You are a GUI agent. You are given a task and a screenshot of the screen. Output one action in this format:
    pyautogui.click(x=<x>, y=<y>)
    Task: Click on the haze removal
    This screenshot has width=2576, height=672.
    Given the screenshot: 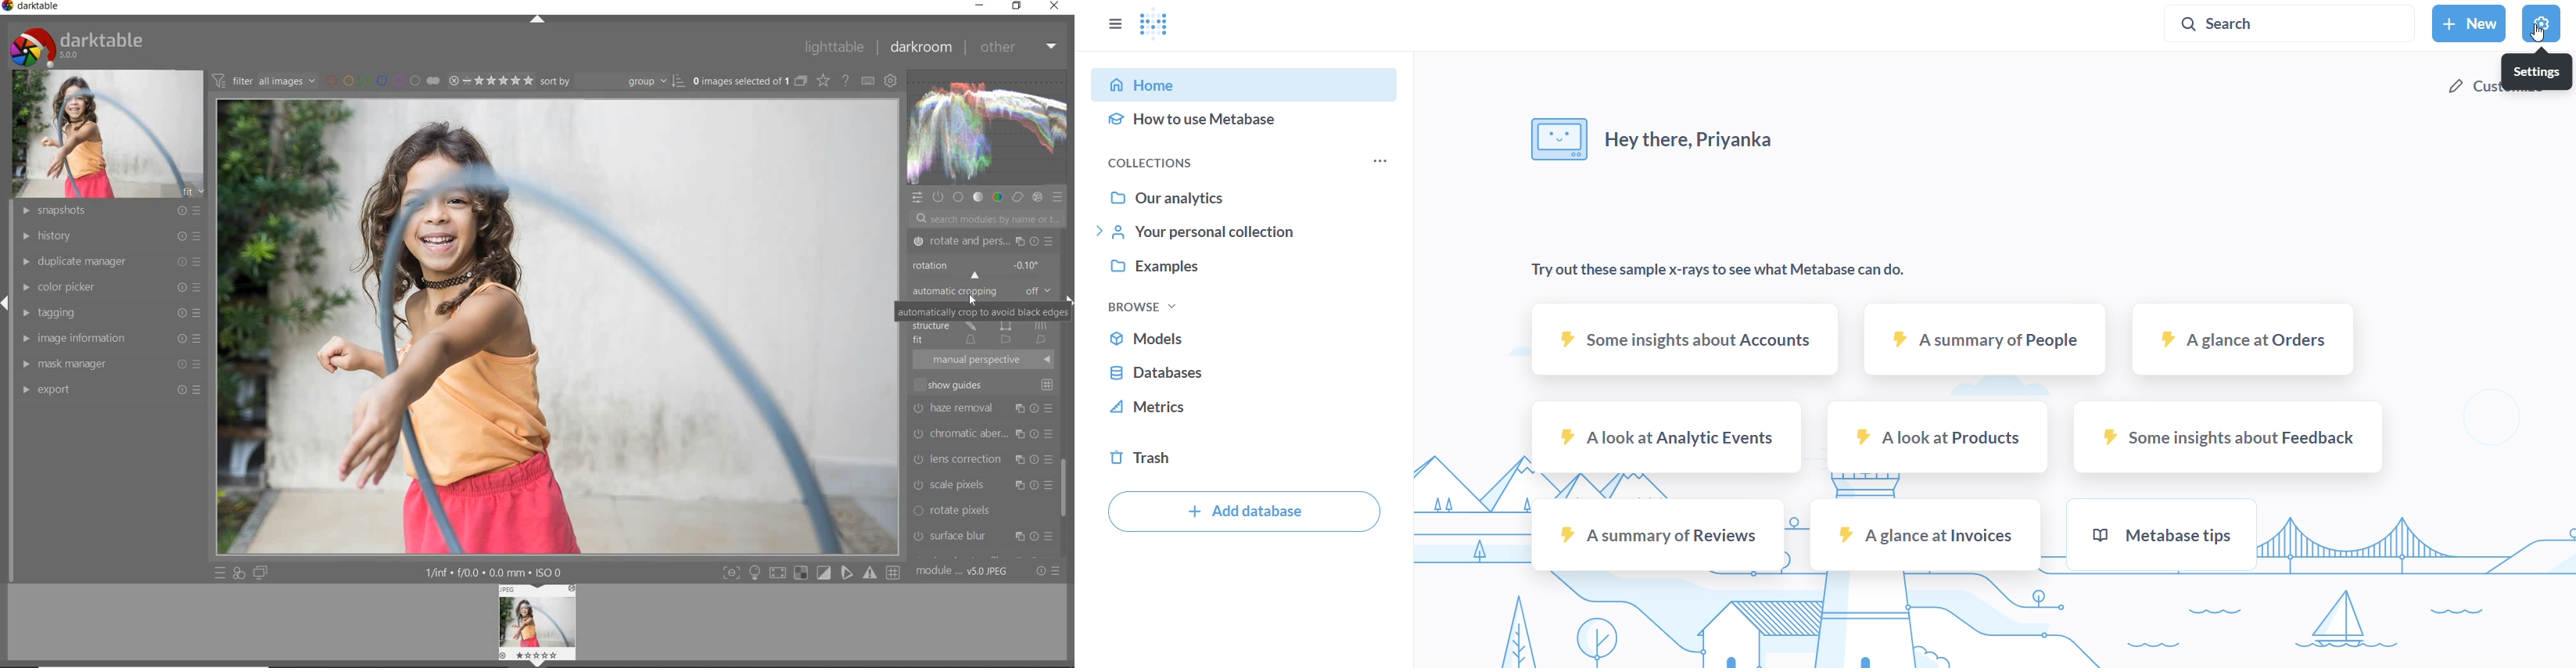 What is the action you would take?
    pyautogui.click(x=984, y=408)
    